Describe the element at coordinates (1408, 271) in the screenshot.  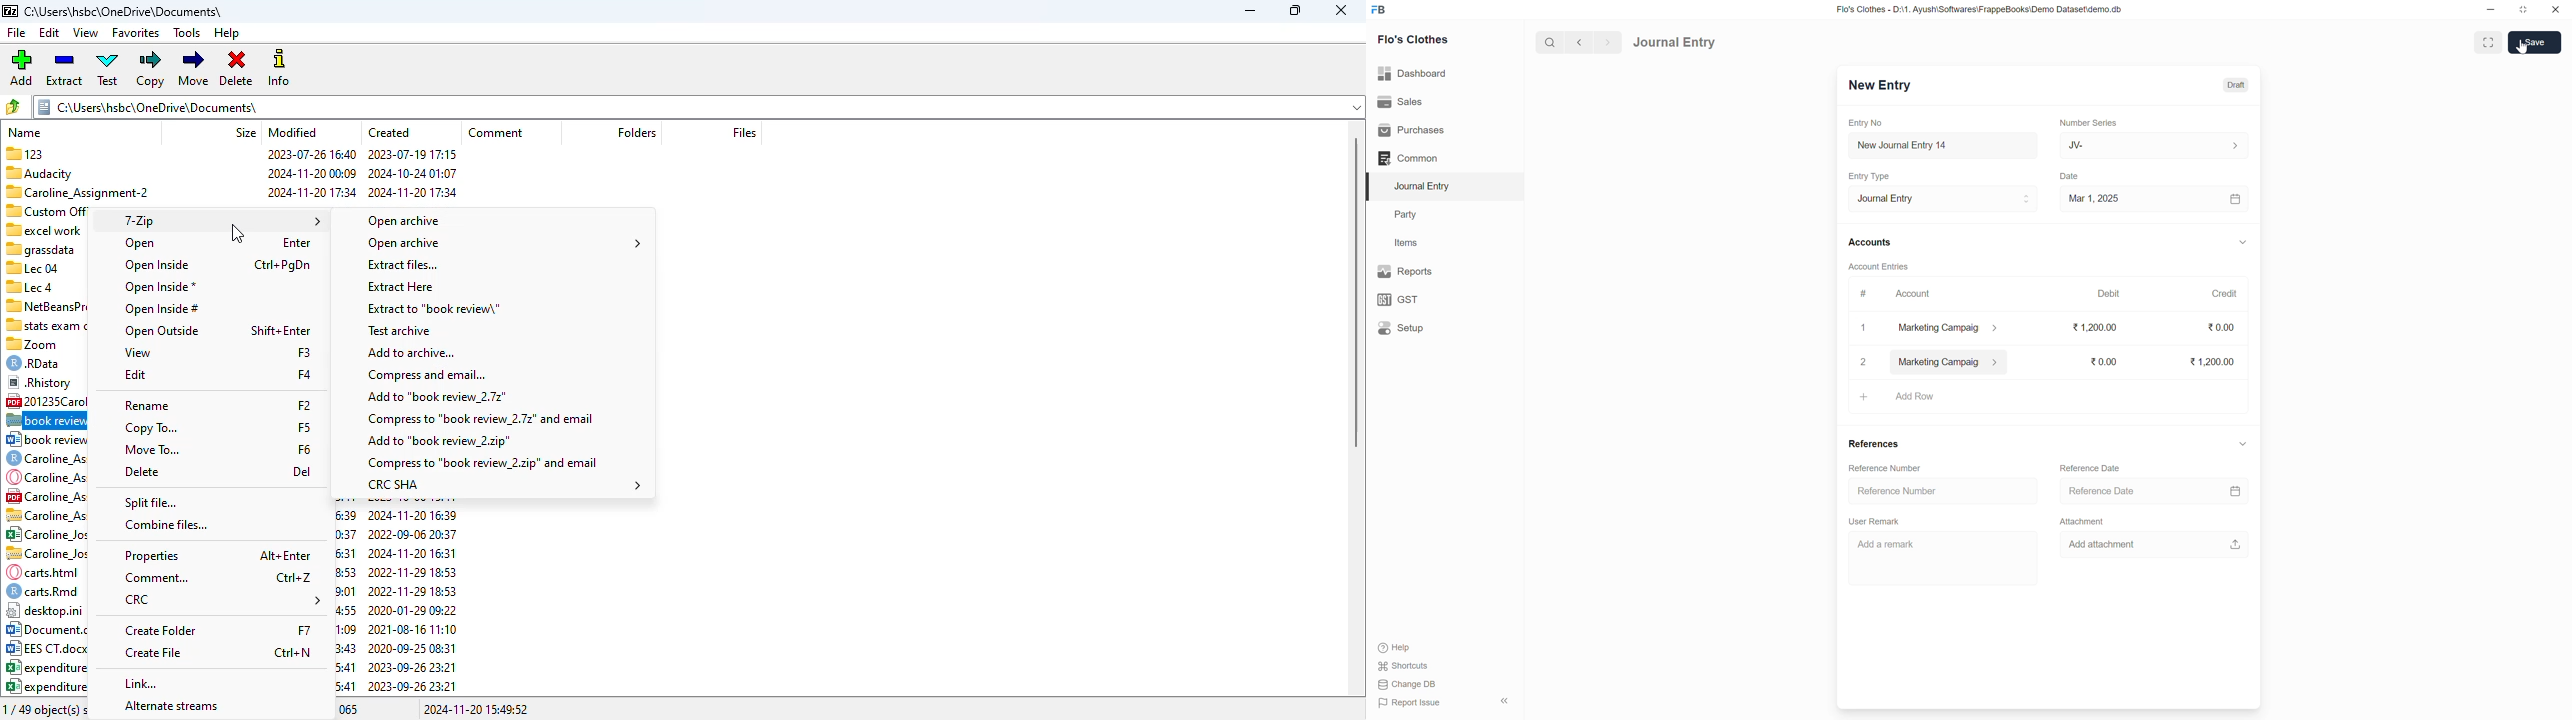
I see `Reports` at that location.